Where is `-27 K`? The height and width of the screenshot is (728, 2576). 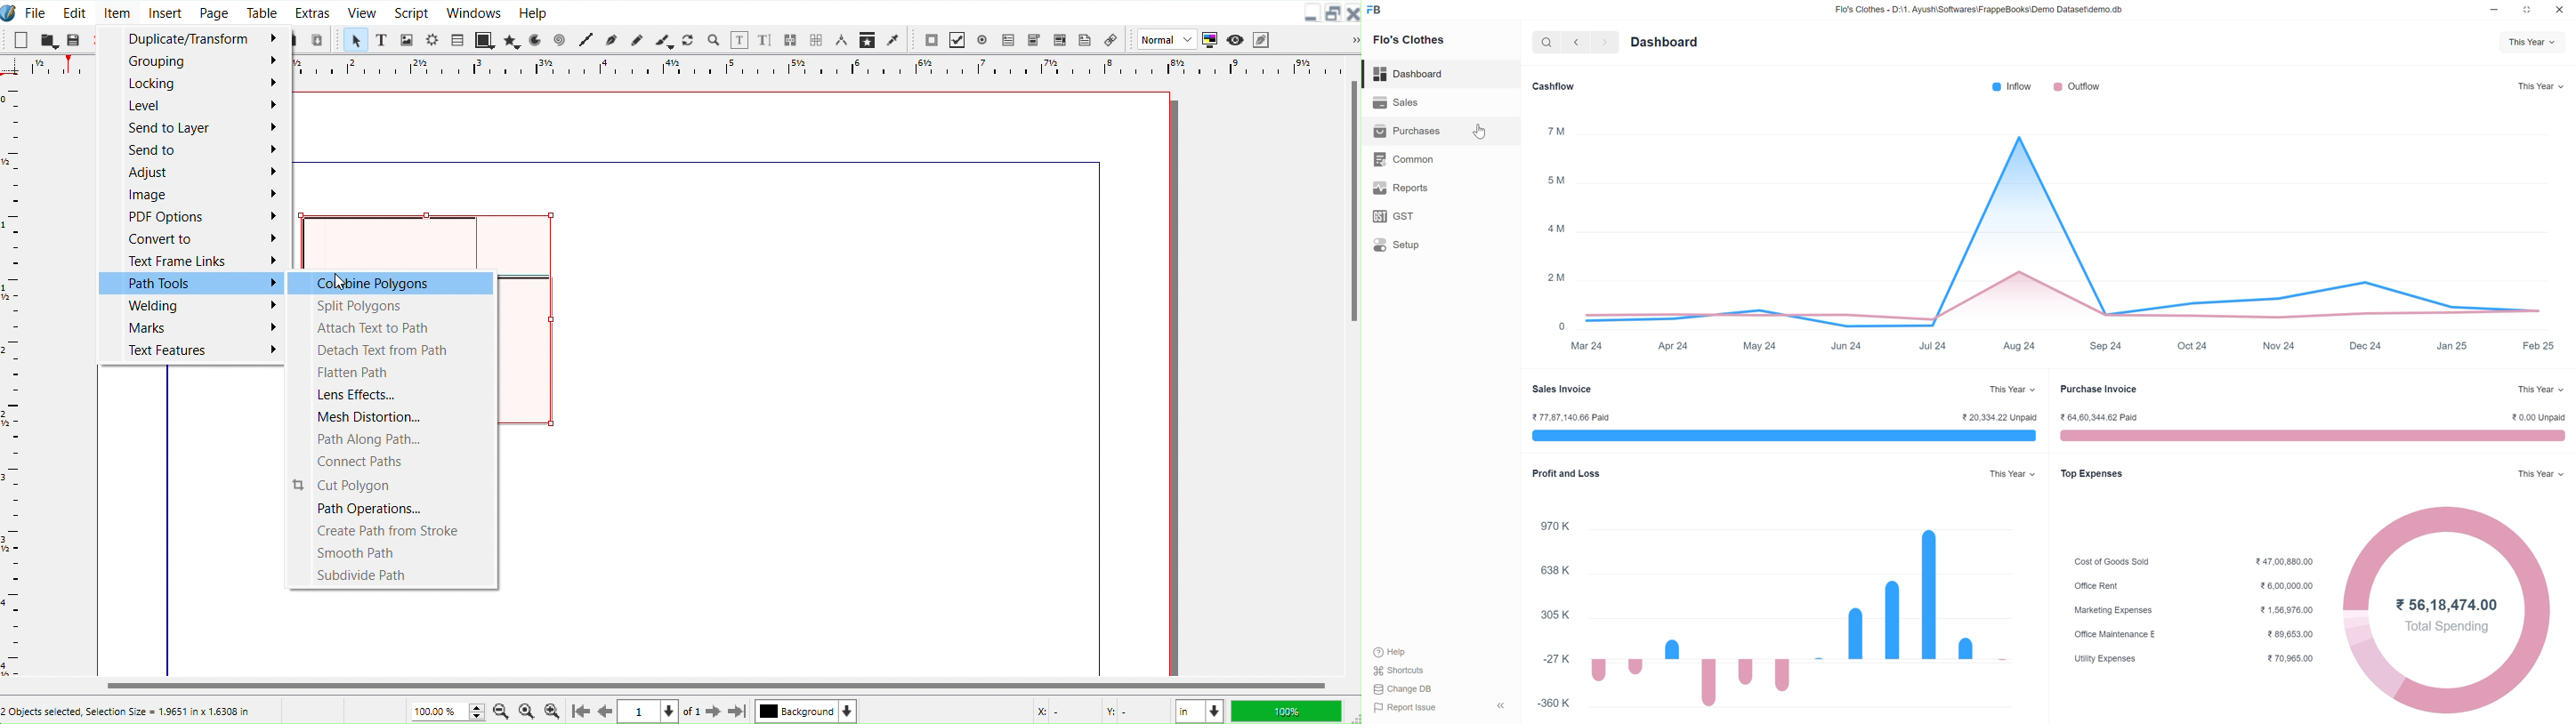 -27 K is located at coordinates (1556, 659).